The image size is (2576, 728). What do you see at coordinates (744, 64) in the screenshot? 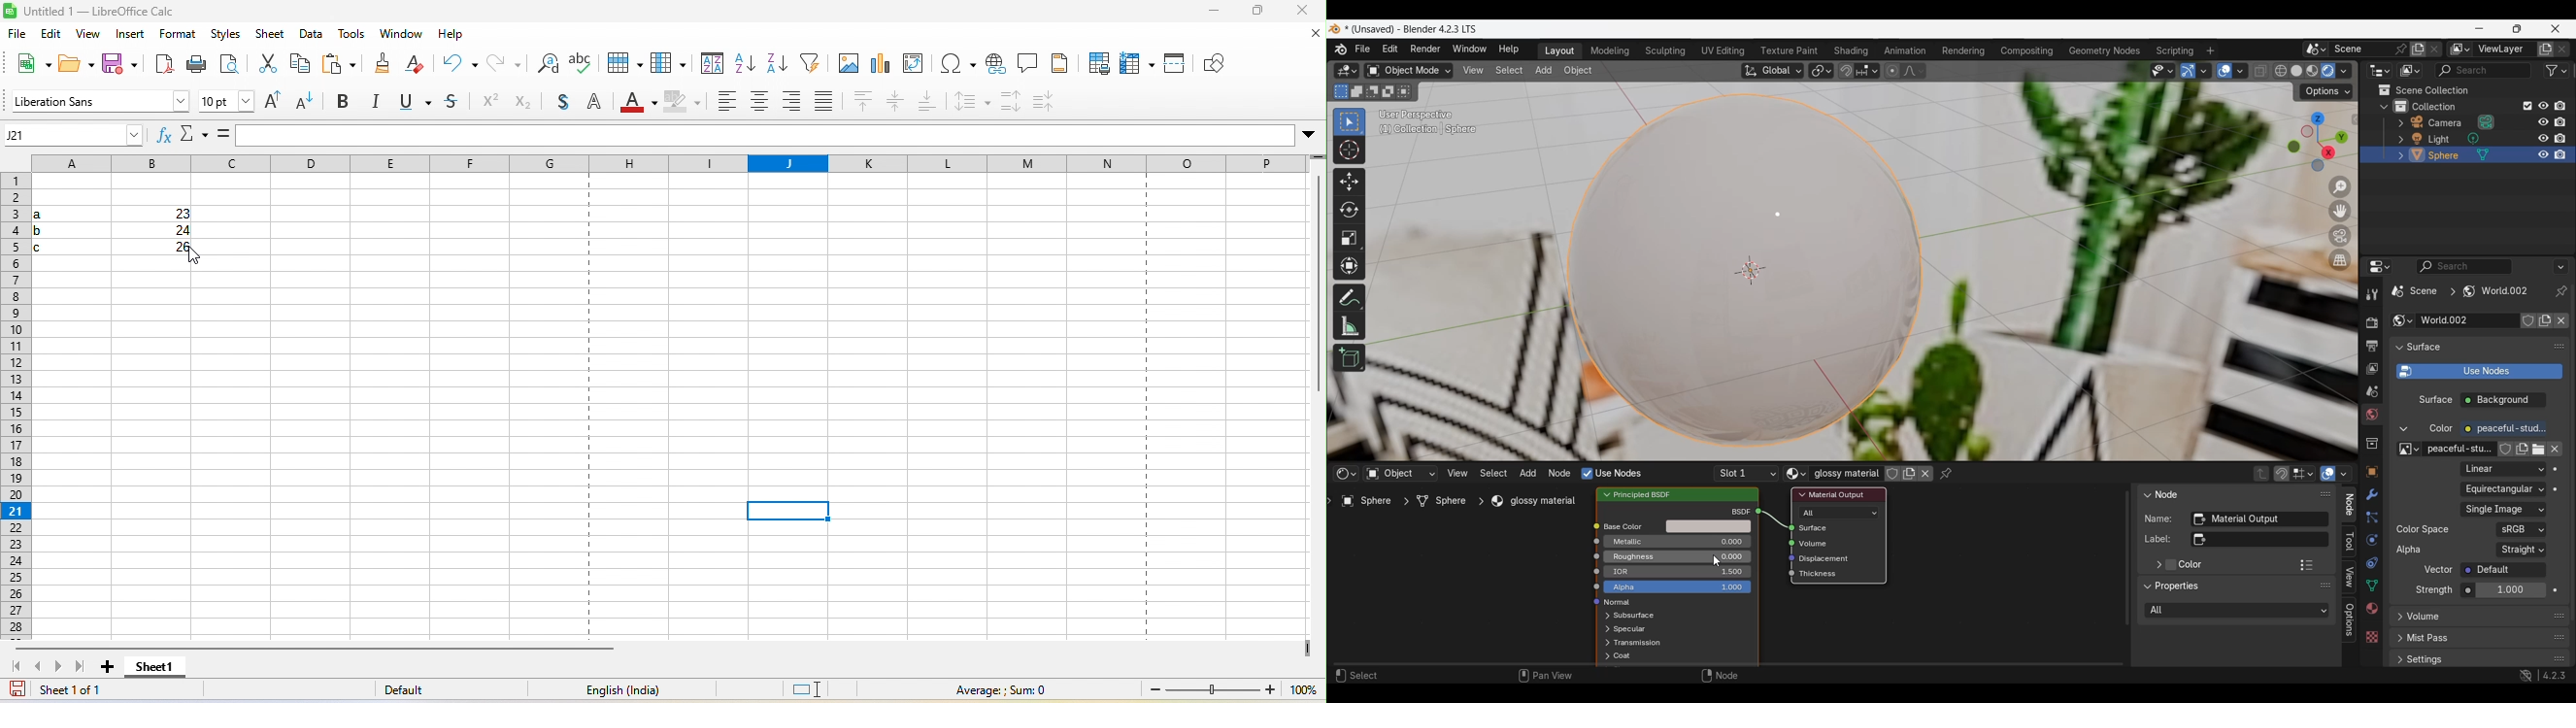
I see `sort ascending` at bounding box center [744, 64].